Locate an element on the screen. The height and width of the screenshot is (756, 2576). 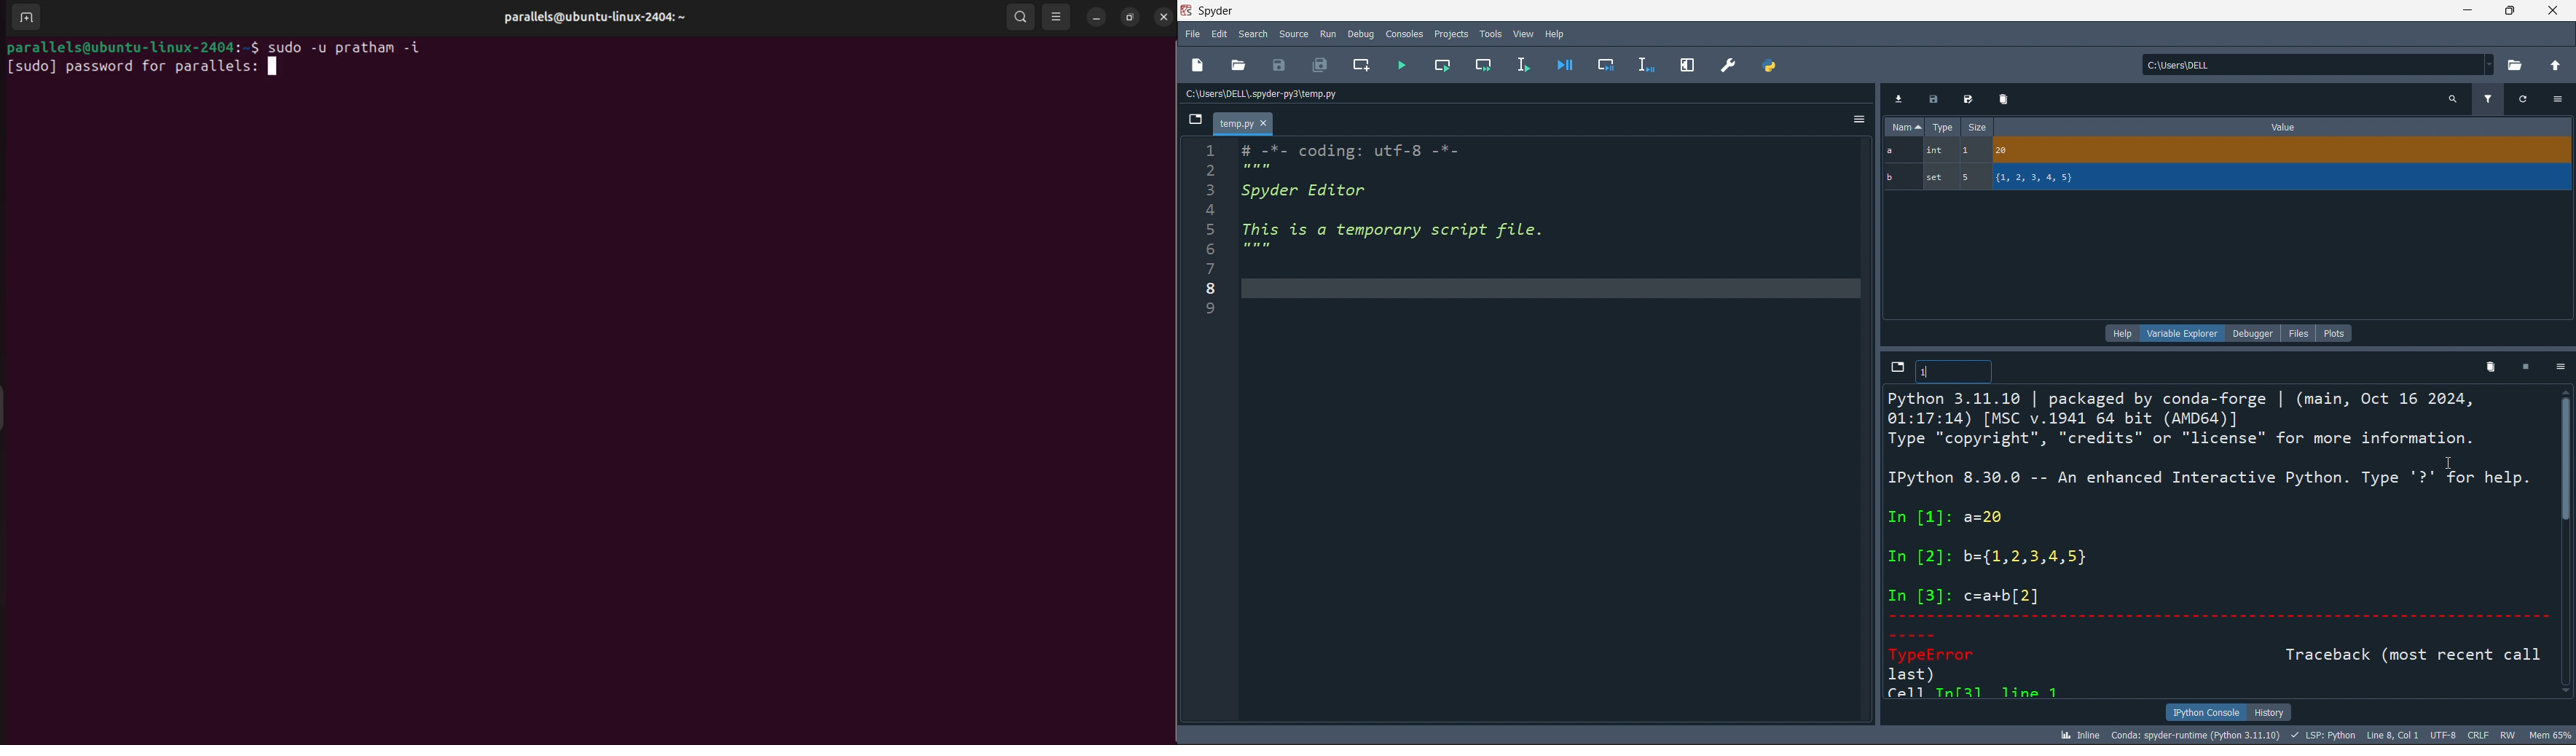
minimize is located at coordinates (2465, 10).